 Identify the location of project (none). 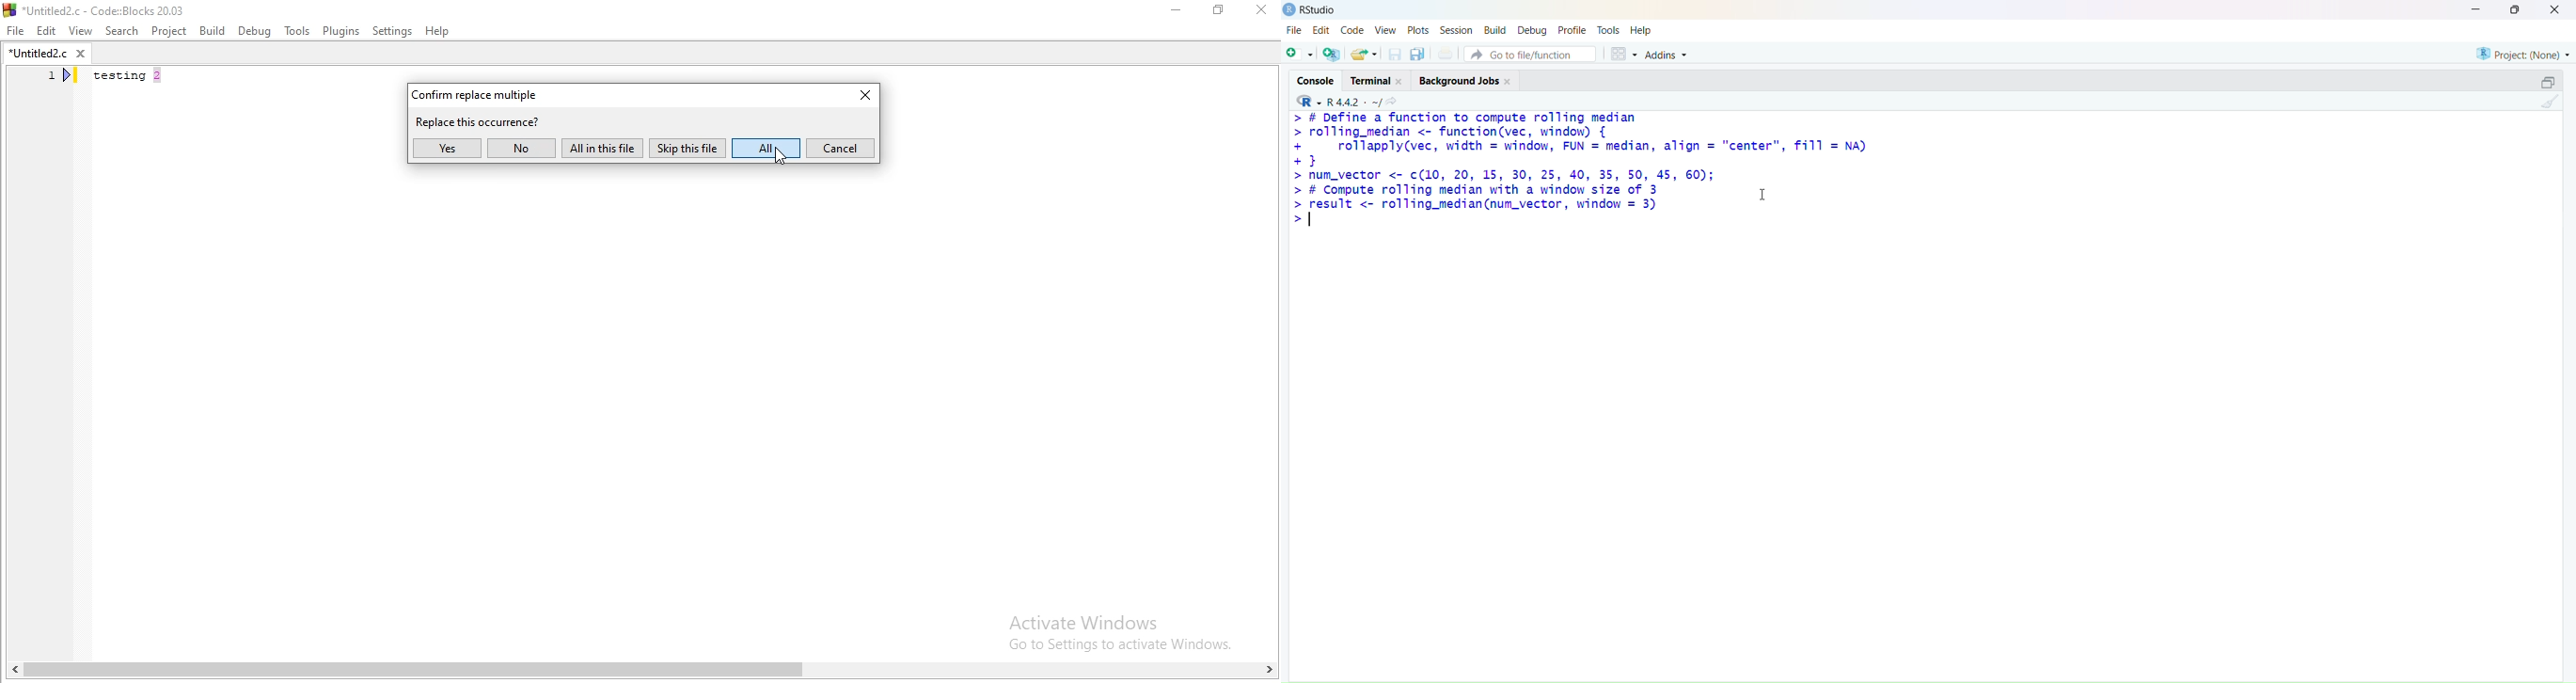
(2523, 54).